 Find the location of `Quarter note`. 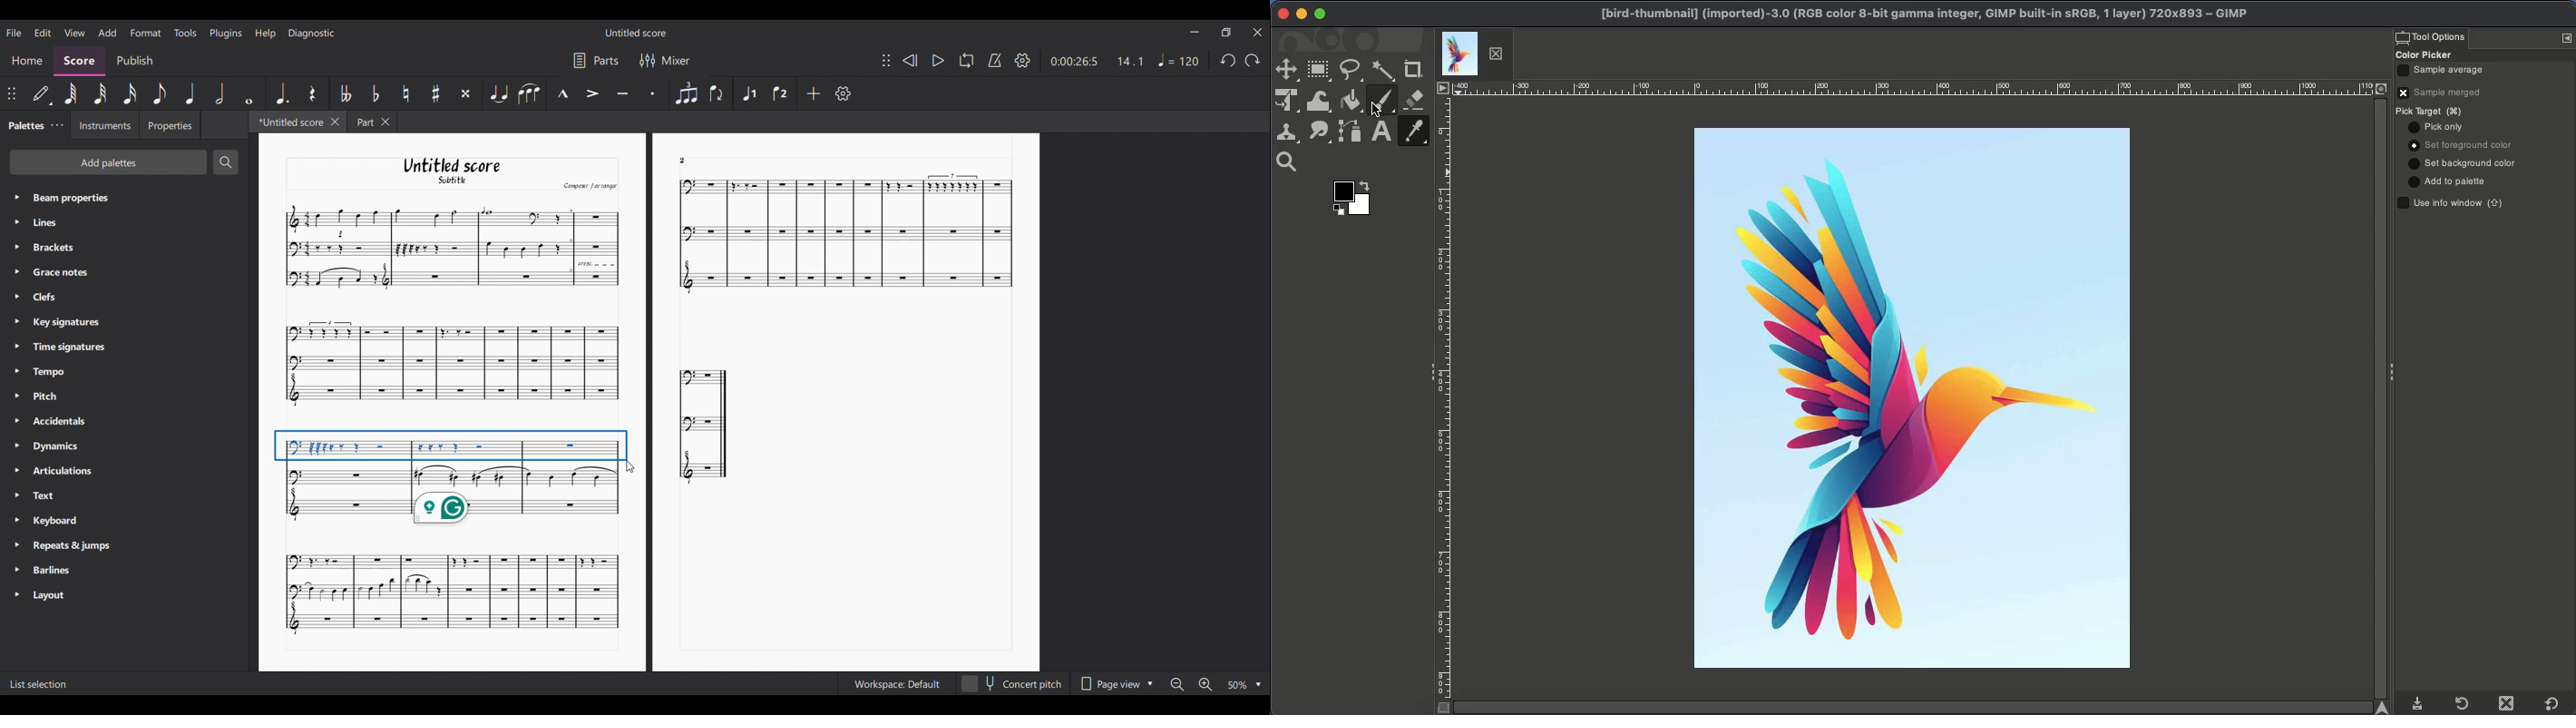

Quarter note is located at coordinates (189, 93).